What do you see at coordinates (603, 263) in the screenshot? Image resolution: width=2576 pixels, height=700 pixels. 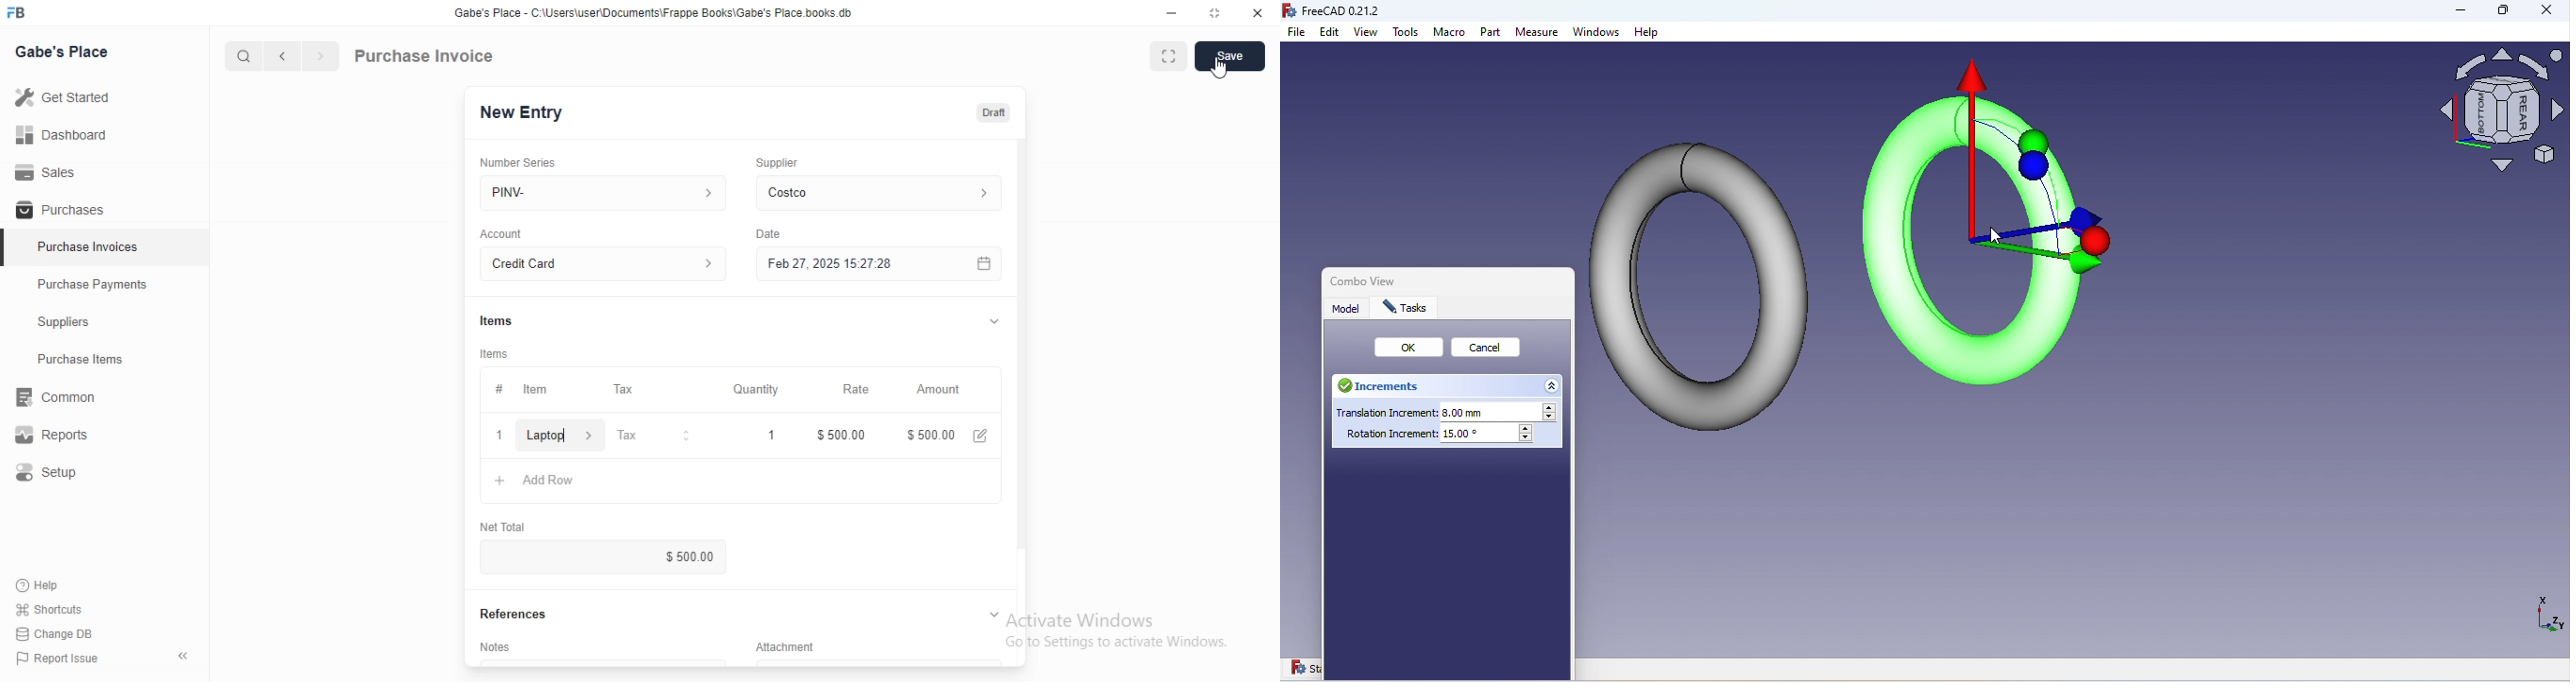 I see `Credit Card` at bounding box center [603, 263].